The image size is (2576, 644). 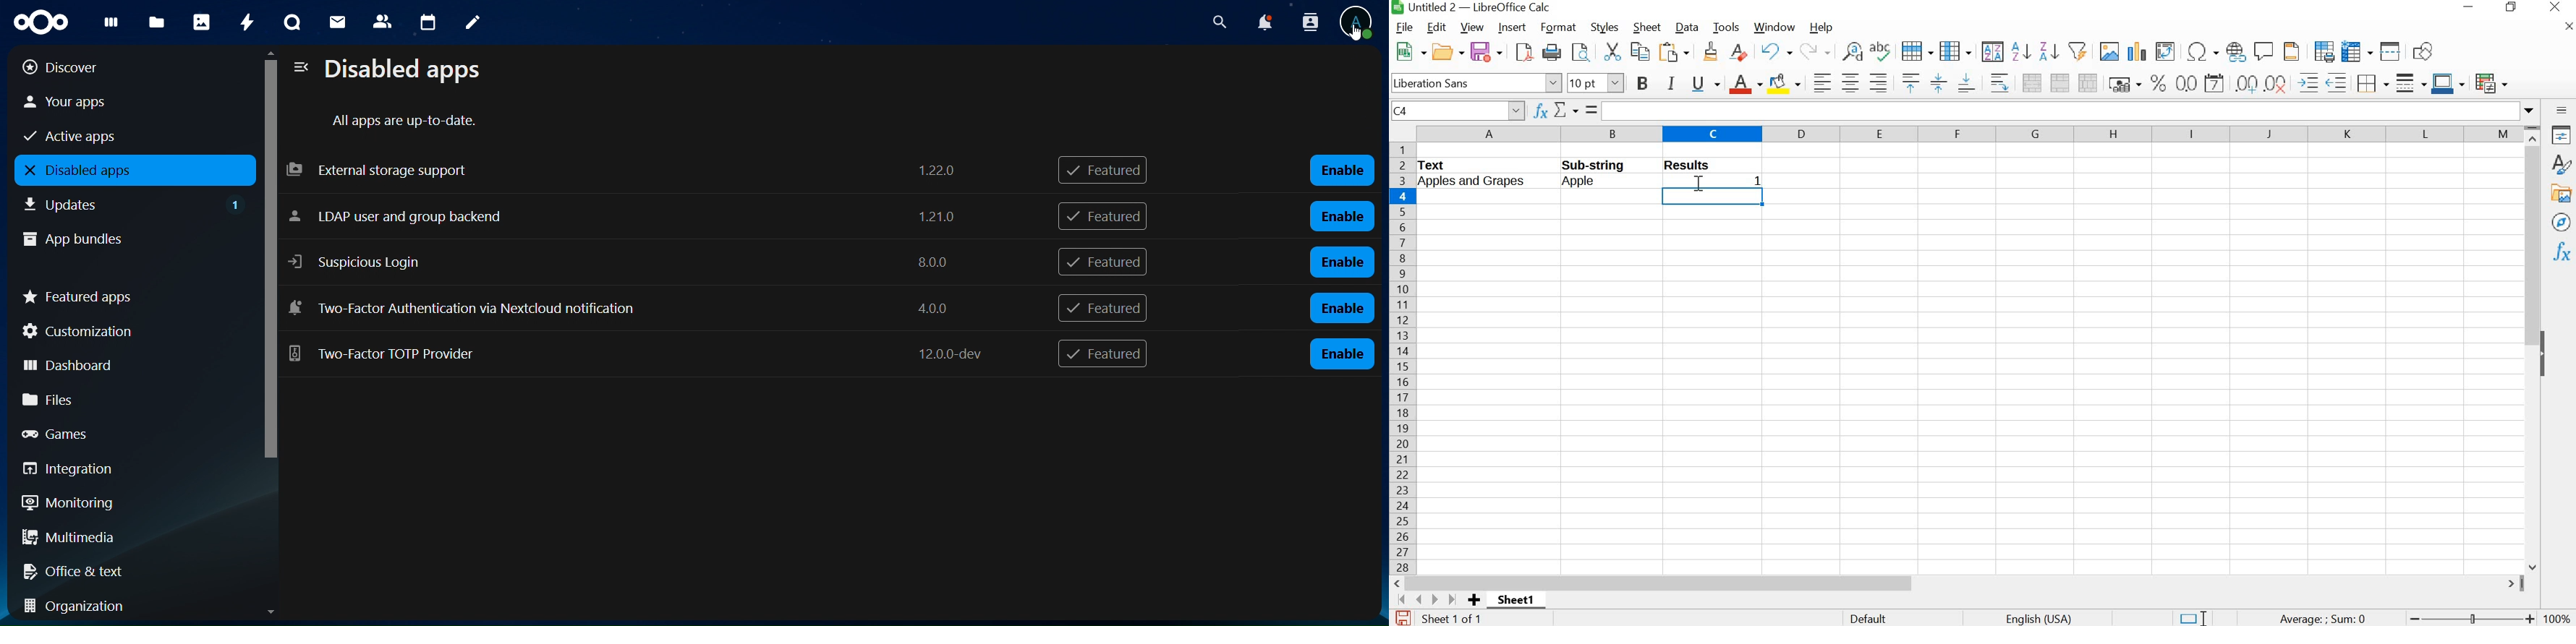 I want to click on redo, so click(x=1815, y=51).